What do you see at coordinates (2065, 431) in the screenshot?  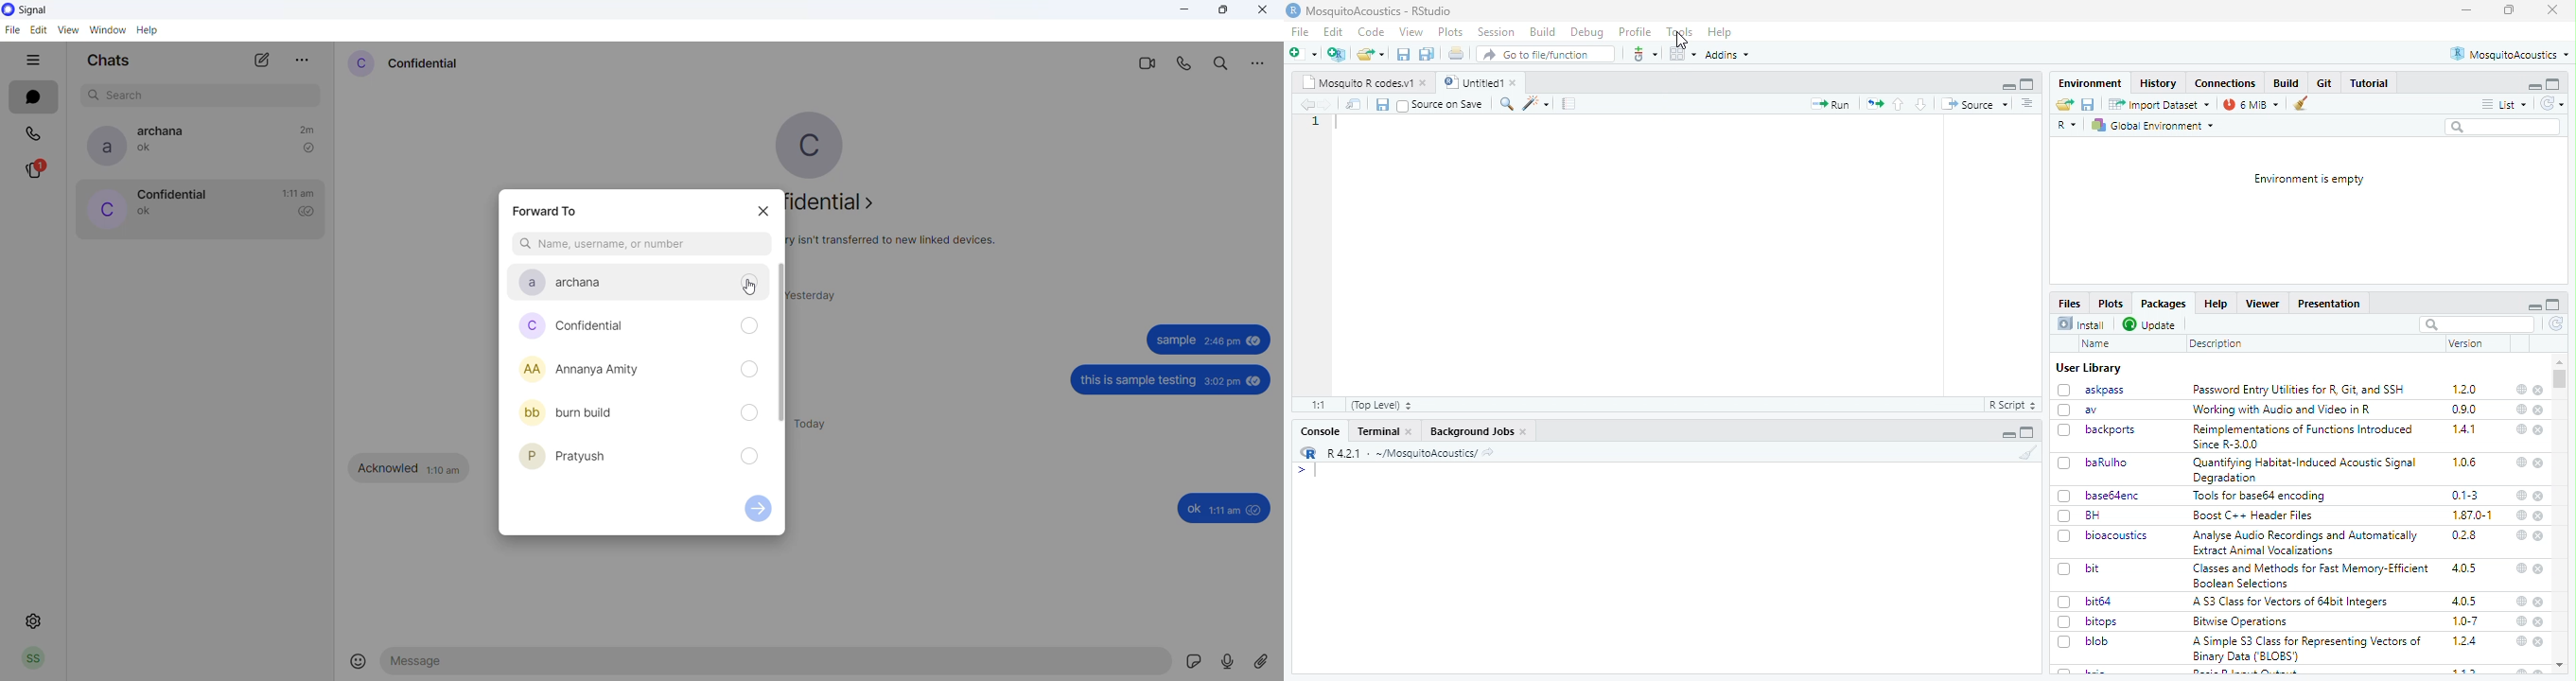 I see `checkbox` at bounding box center [2065, 431].